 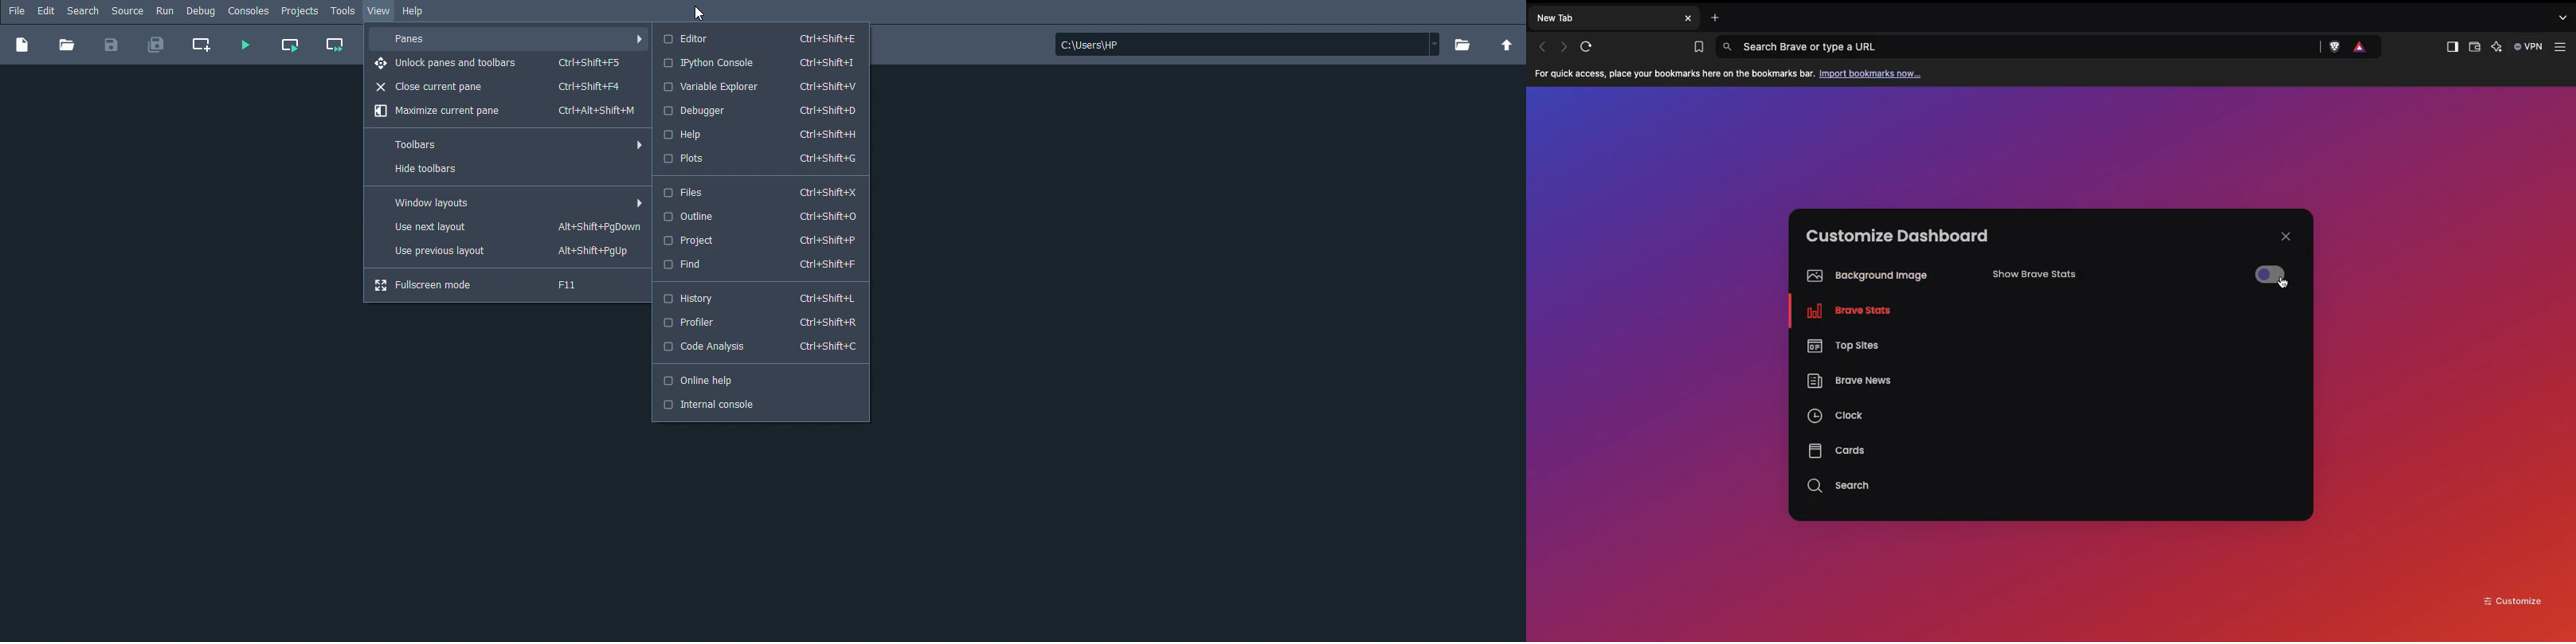 I want to click on Toolbars, so click(x=509, y=145).